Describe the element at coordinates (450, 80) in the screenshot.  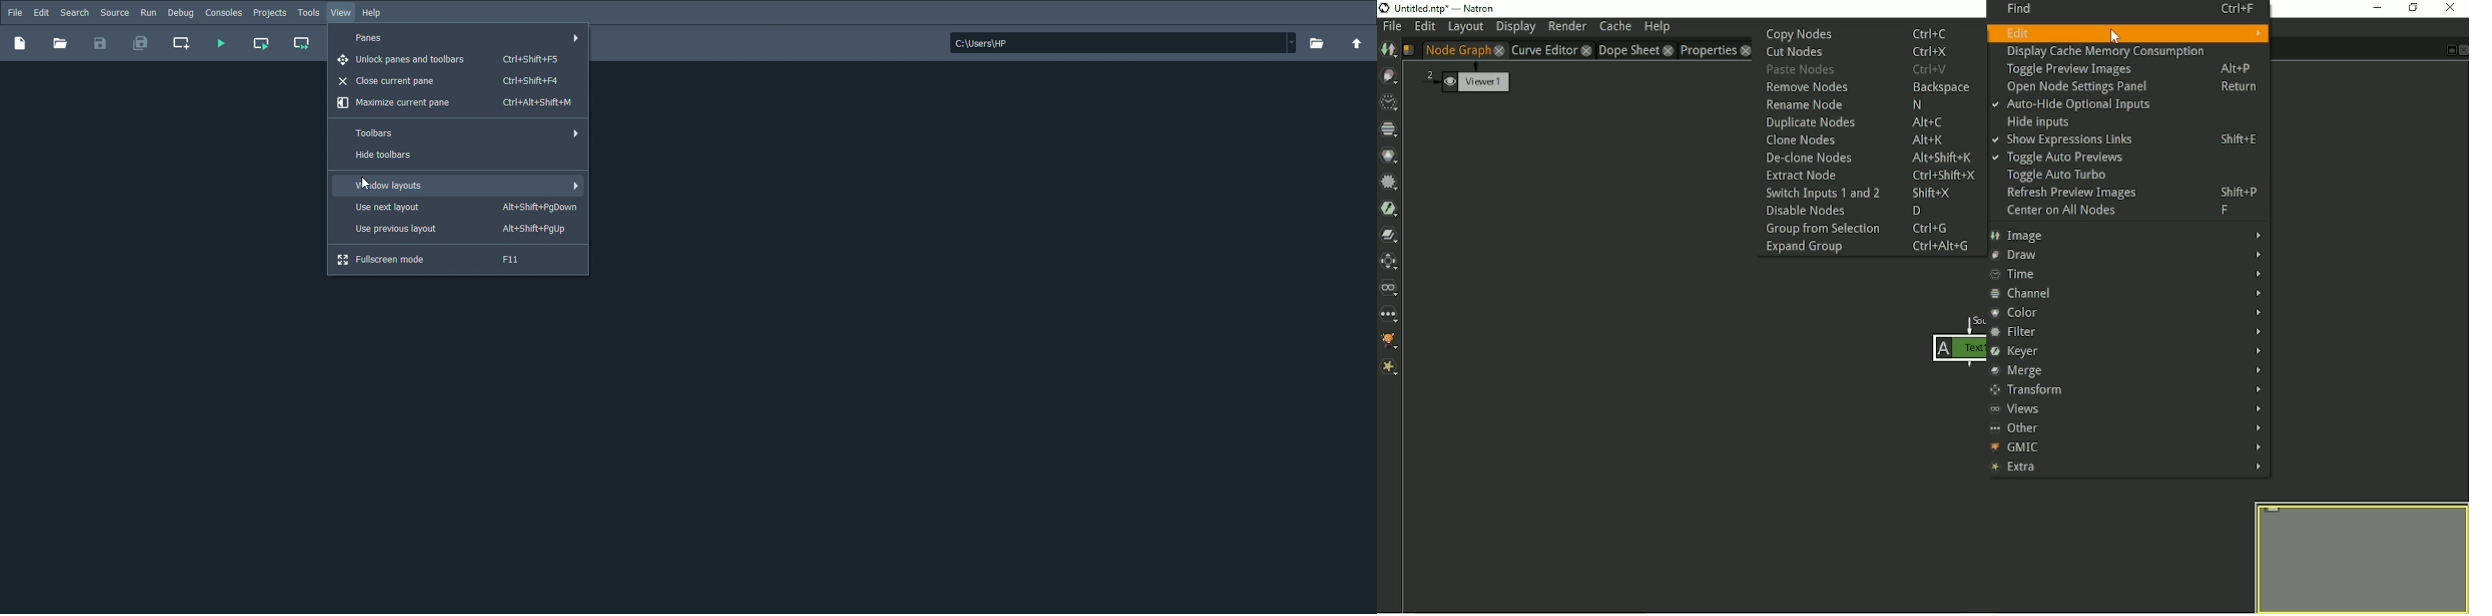
I see `Close current pane` at that location.